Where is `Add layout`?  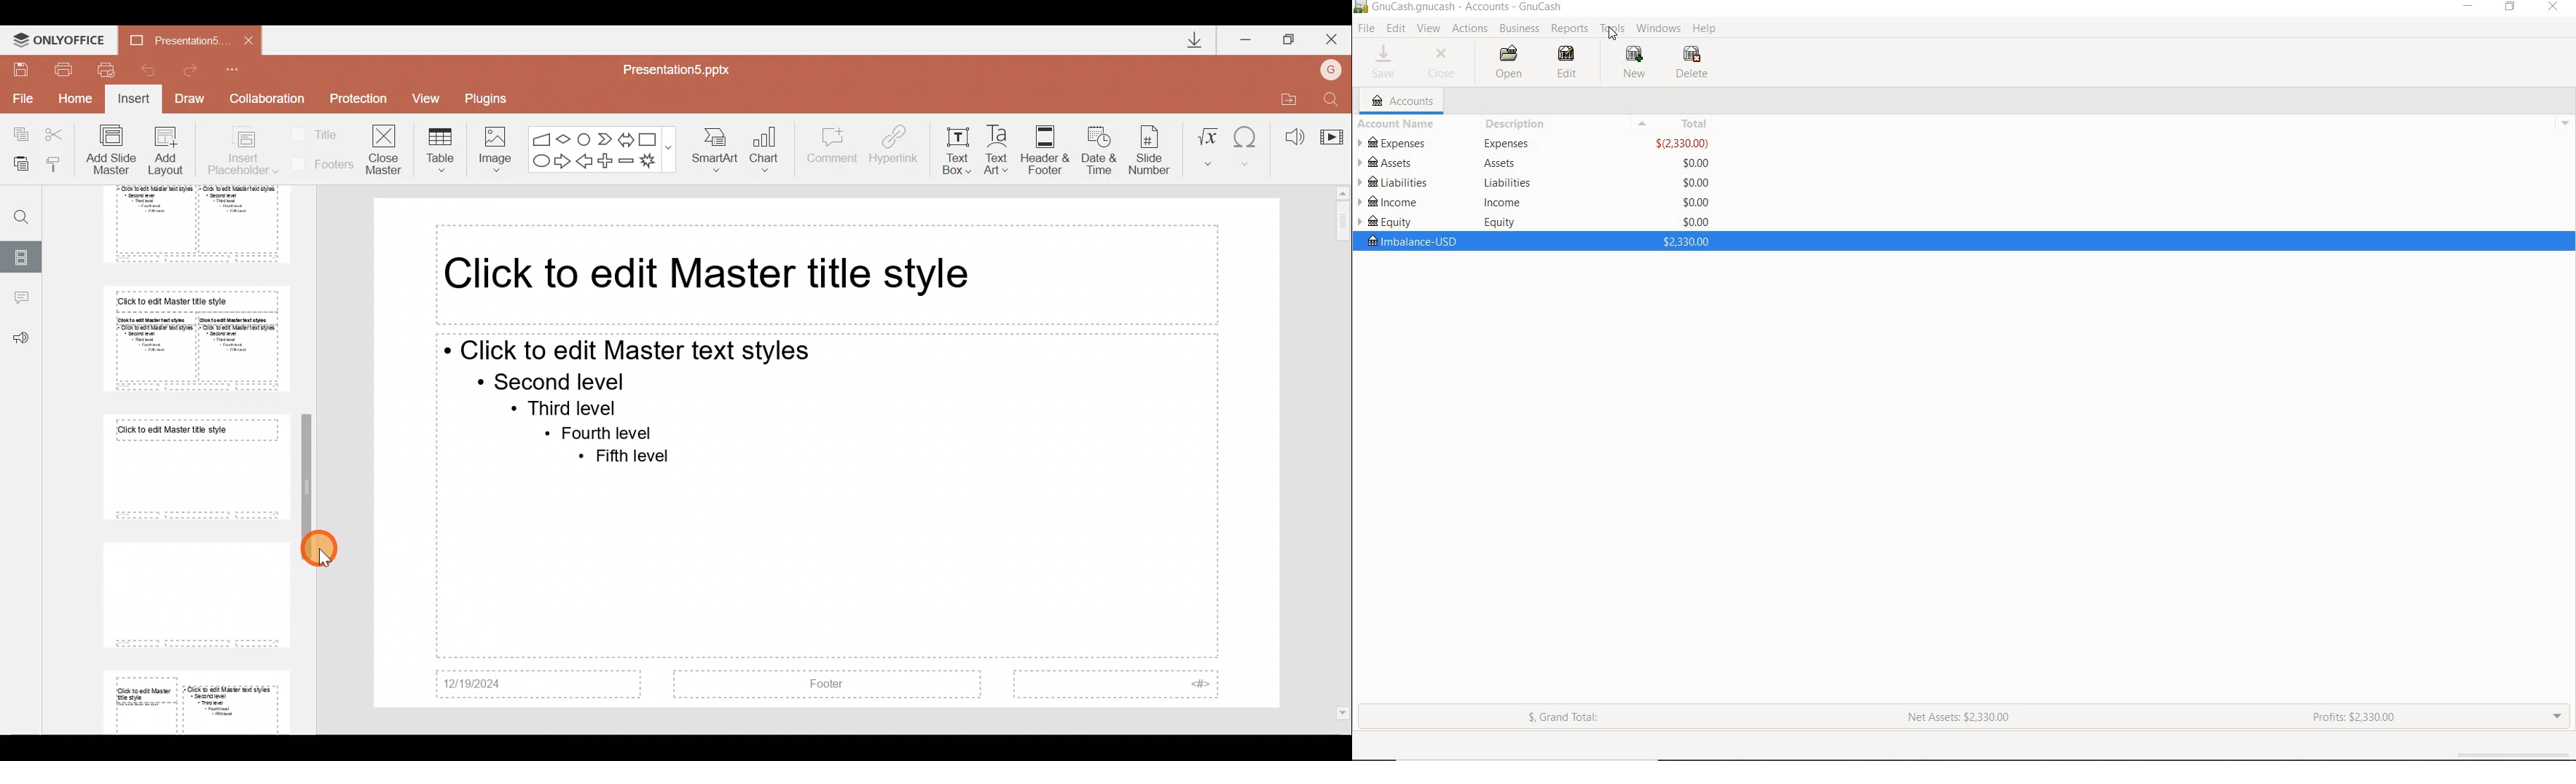
Add layout is located at coordinates (166, 154).